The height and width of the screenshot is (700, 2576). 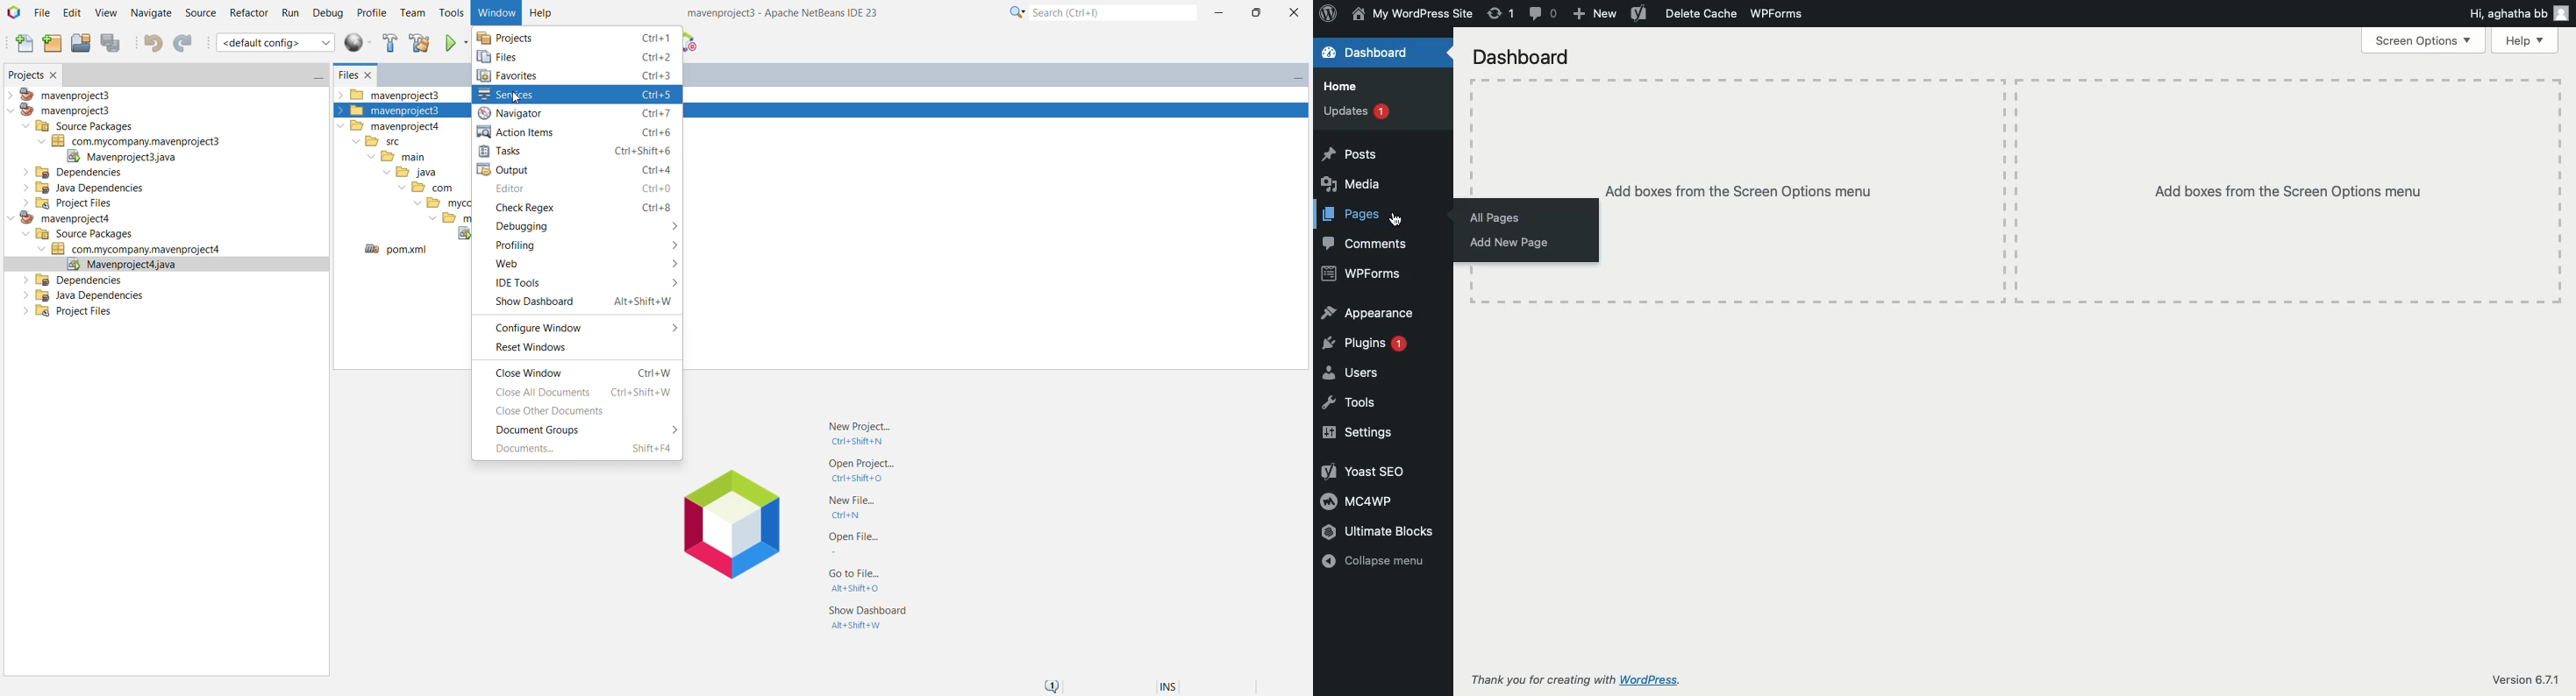 What do you see at coordinates (1352, 215) in the screenshot?
I see `Pages` at bounding box center [1352, 215].